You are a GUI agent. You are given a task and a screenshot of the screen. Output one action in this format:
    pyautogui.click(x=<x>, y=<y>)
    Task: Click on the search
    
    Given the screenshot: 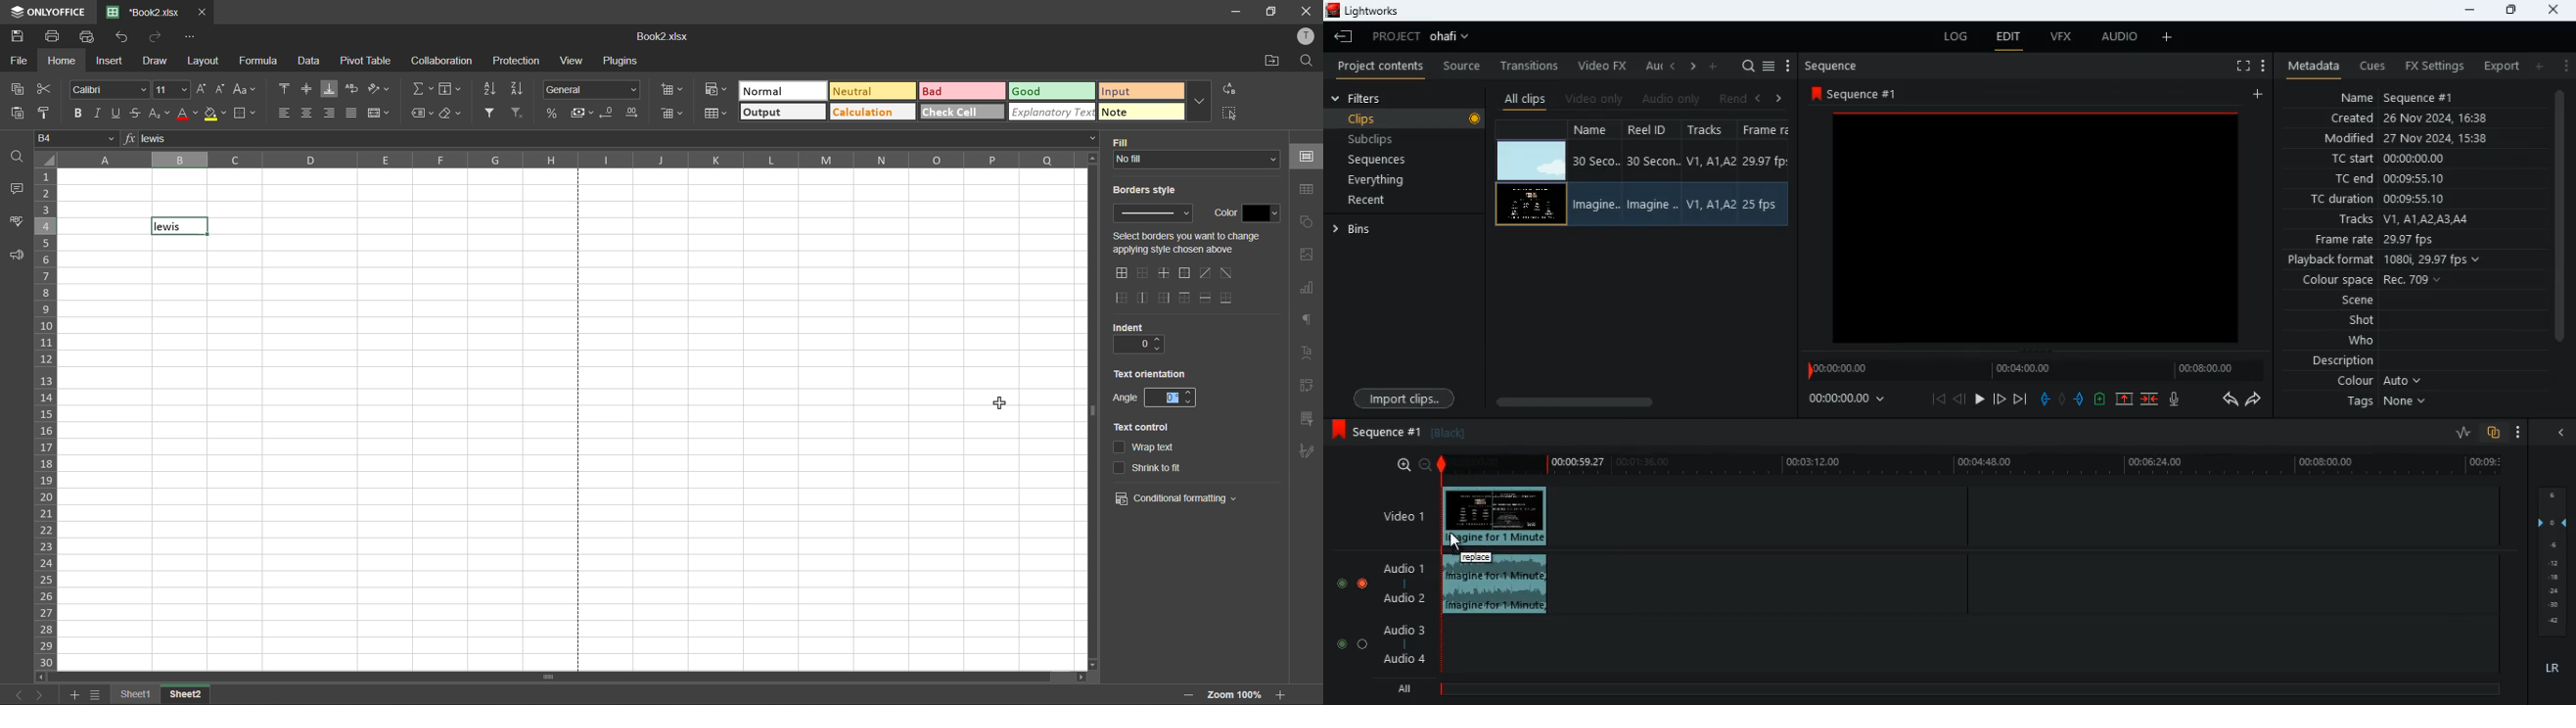 What is the action you would take?
    pyautogui.click(x=1749, y=64)
    